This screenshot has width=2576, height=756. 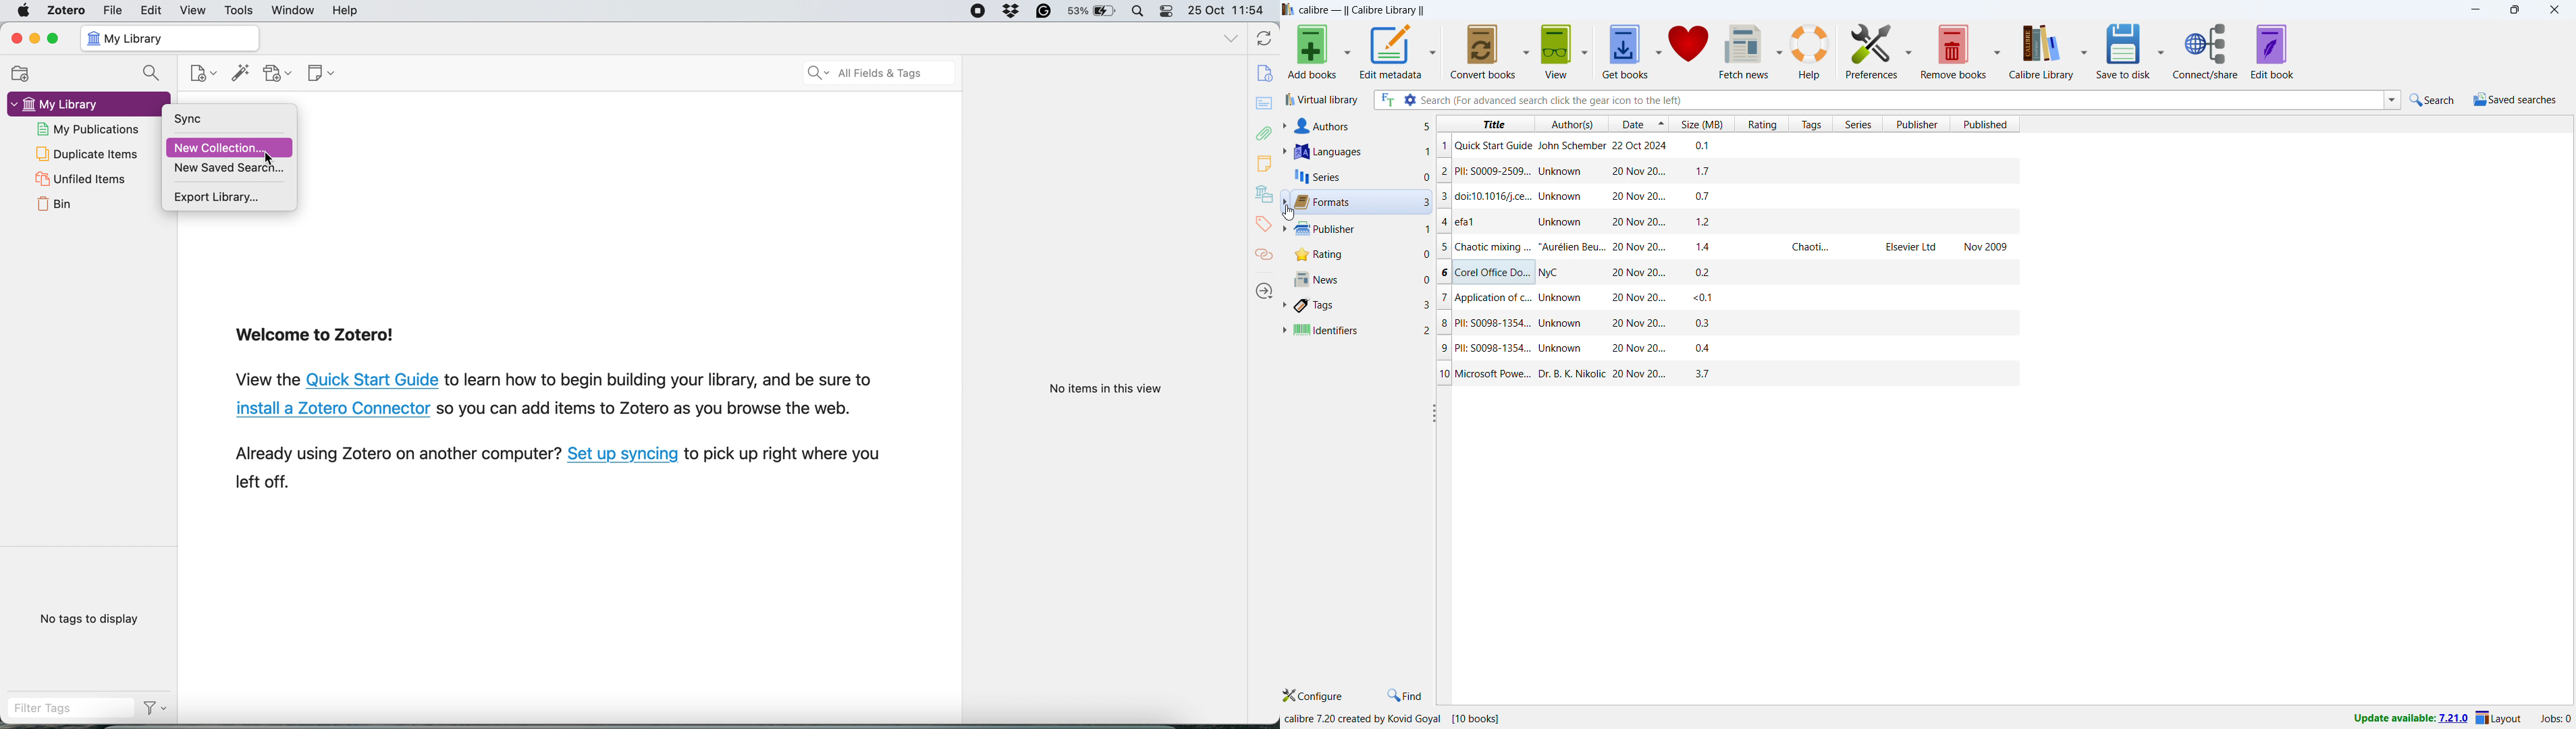 What do you see at coordinates (1724, 297) in the screenshot?
I see `one book entry` at bounding box center [1724, 297].